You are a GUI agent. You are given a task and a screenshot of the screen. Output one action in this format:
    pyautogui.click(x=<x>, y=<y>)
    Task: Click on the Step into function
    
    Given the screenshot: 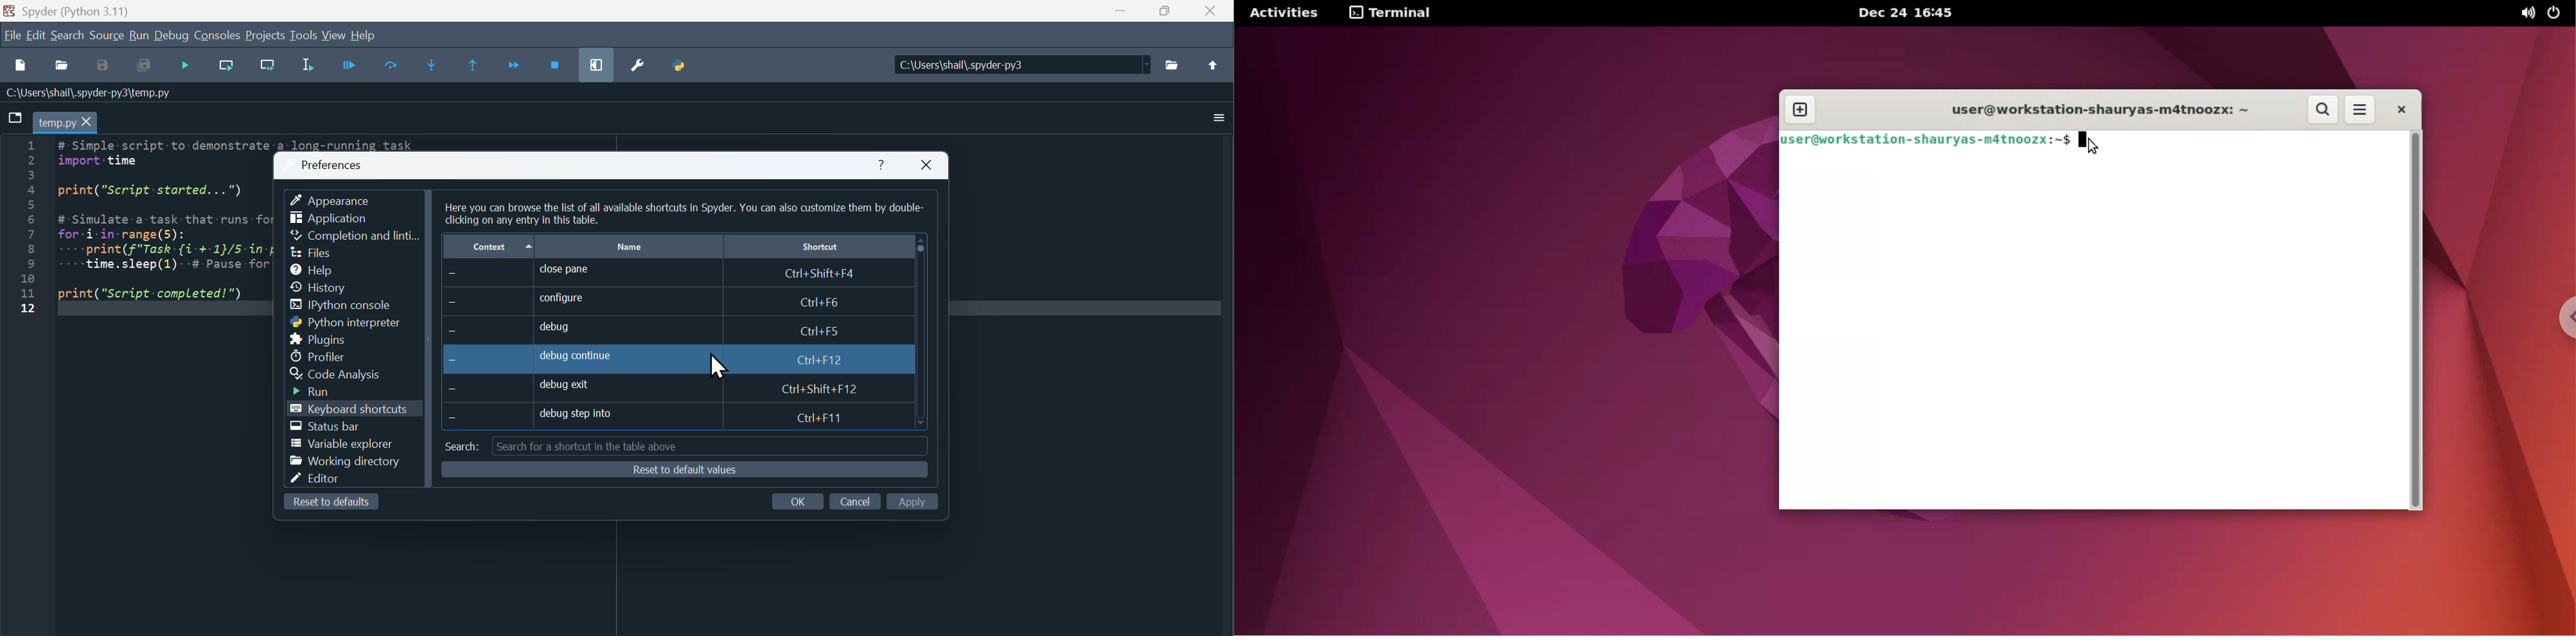 What is the action you would take?
    pyautogui.click(x=433, y=63)
    